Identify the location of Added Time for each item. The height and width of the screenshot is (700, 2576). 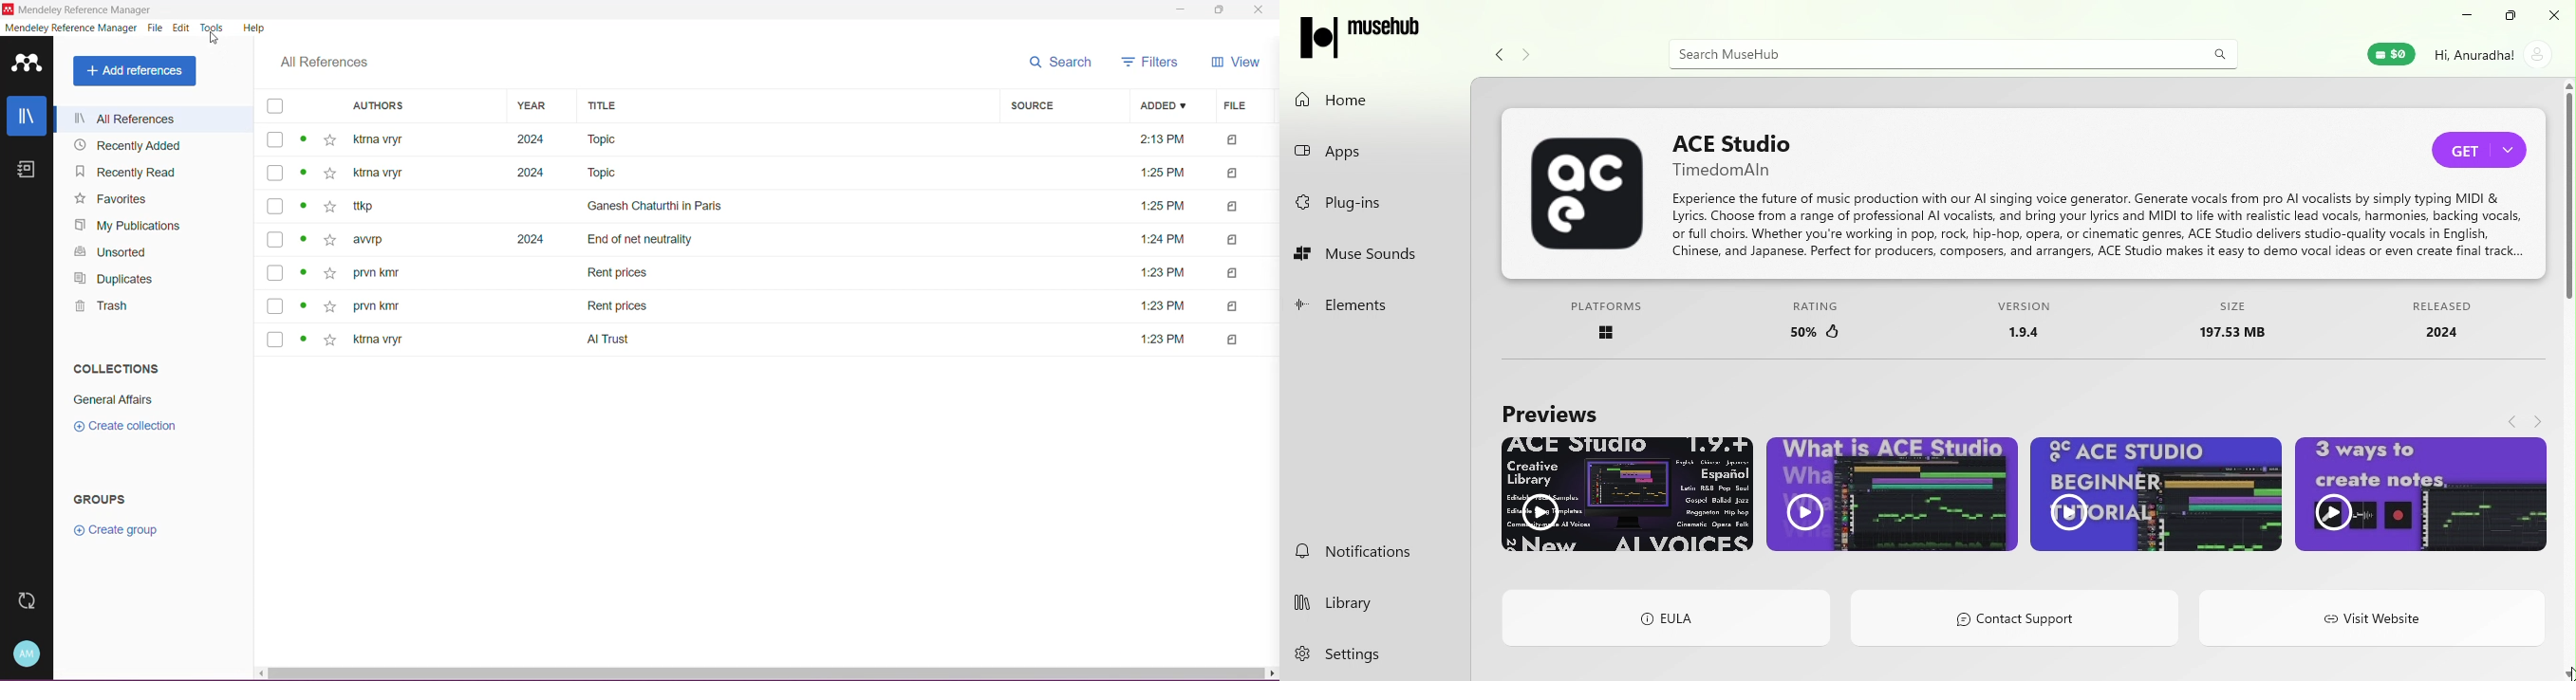
(1163, 137).